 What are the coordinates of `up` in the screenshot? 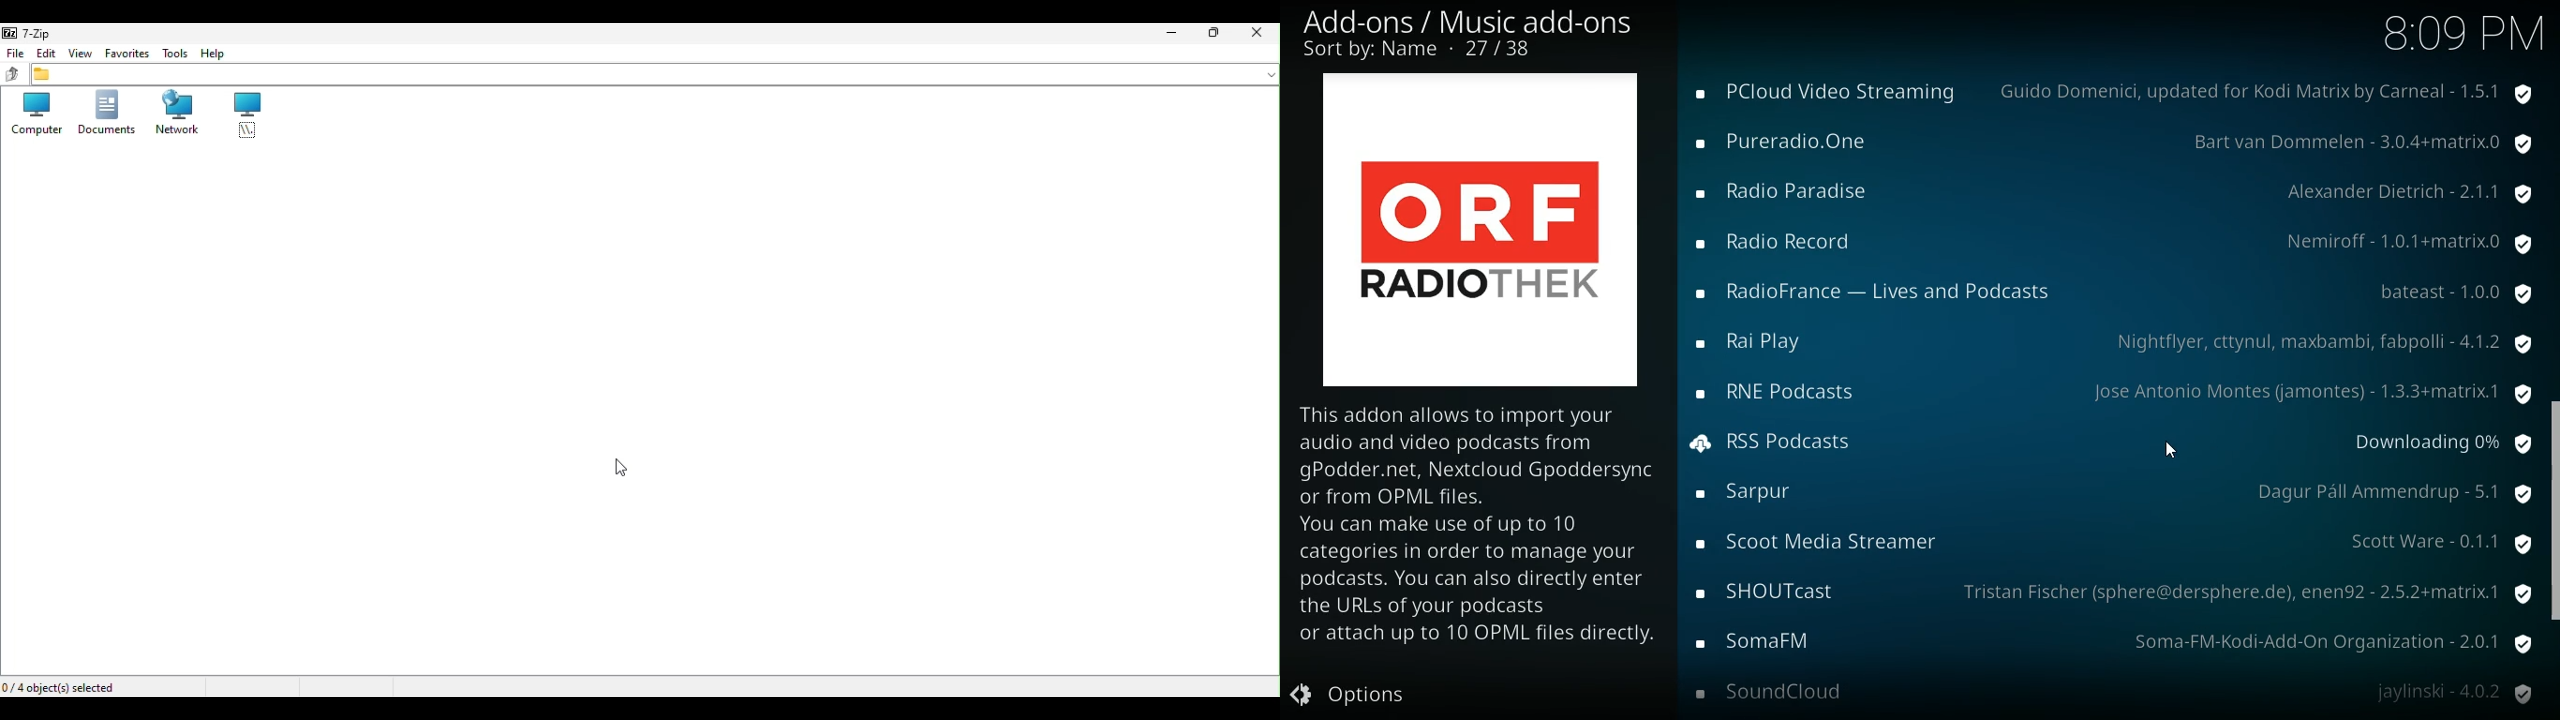 It's located at (12, 75).